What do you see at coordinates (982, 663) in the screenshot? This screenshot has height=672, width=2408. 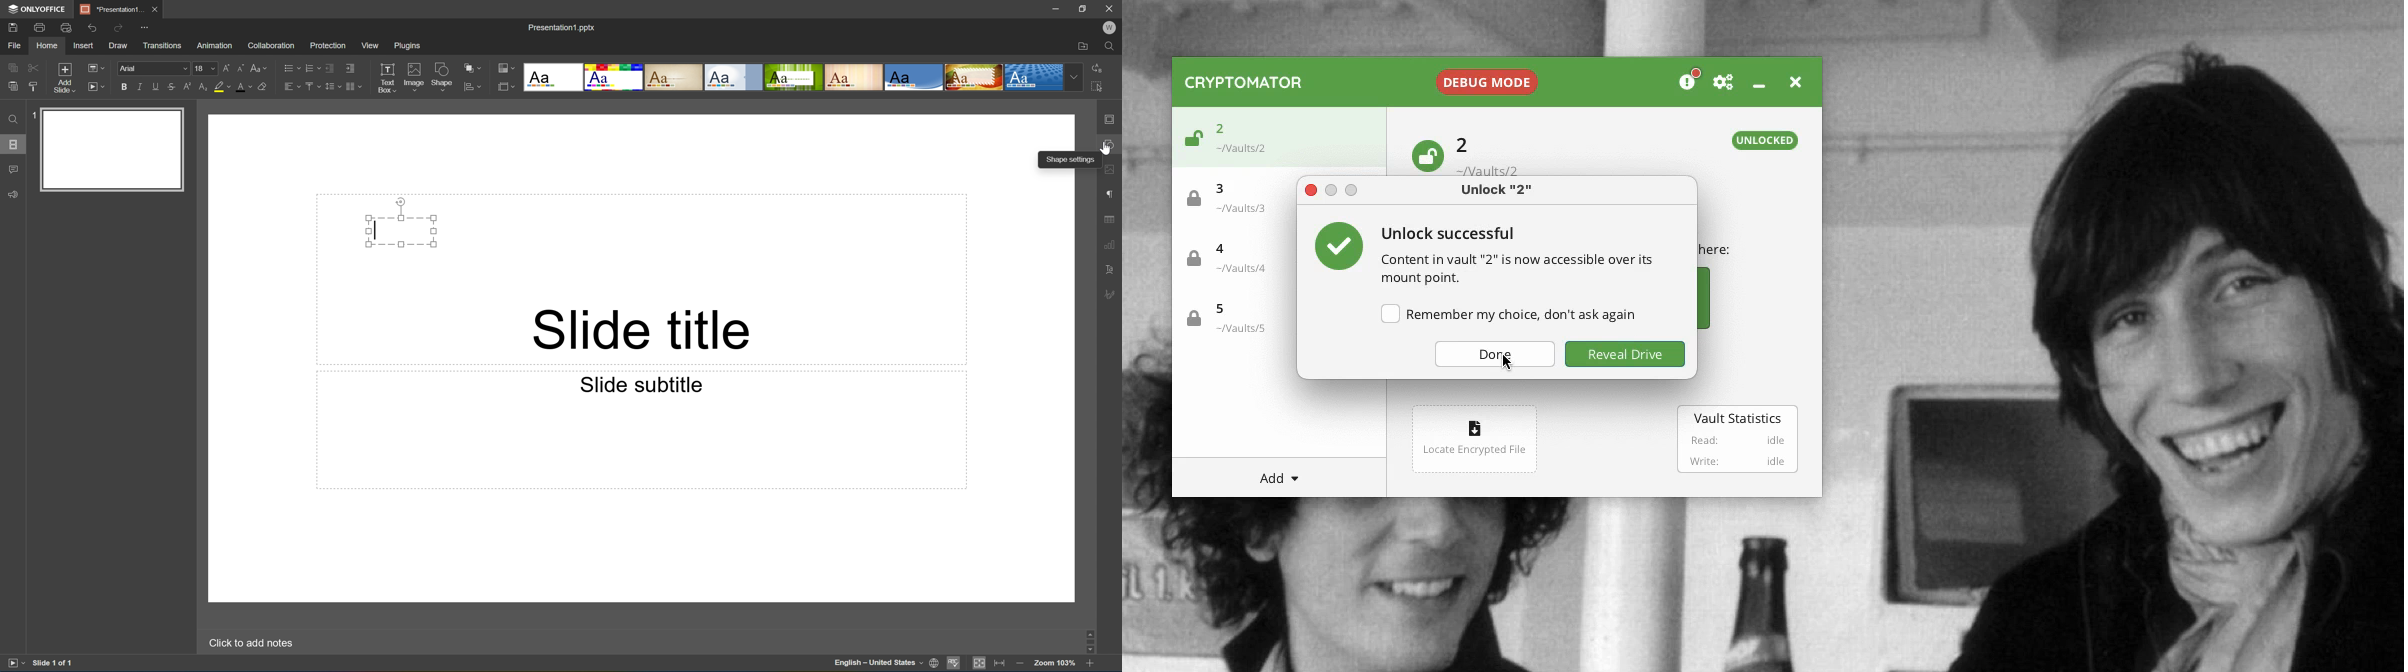 I see `Fit to Slide` at bounding box center [982, 663].